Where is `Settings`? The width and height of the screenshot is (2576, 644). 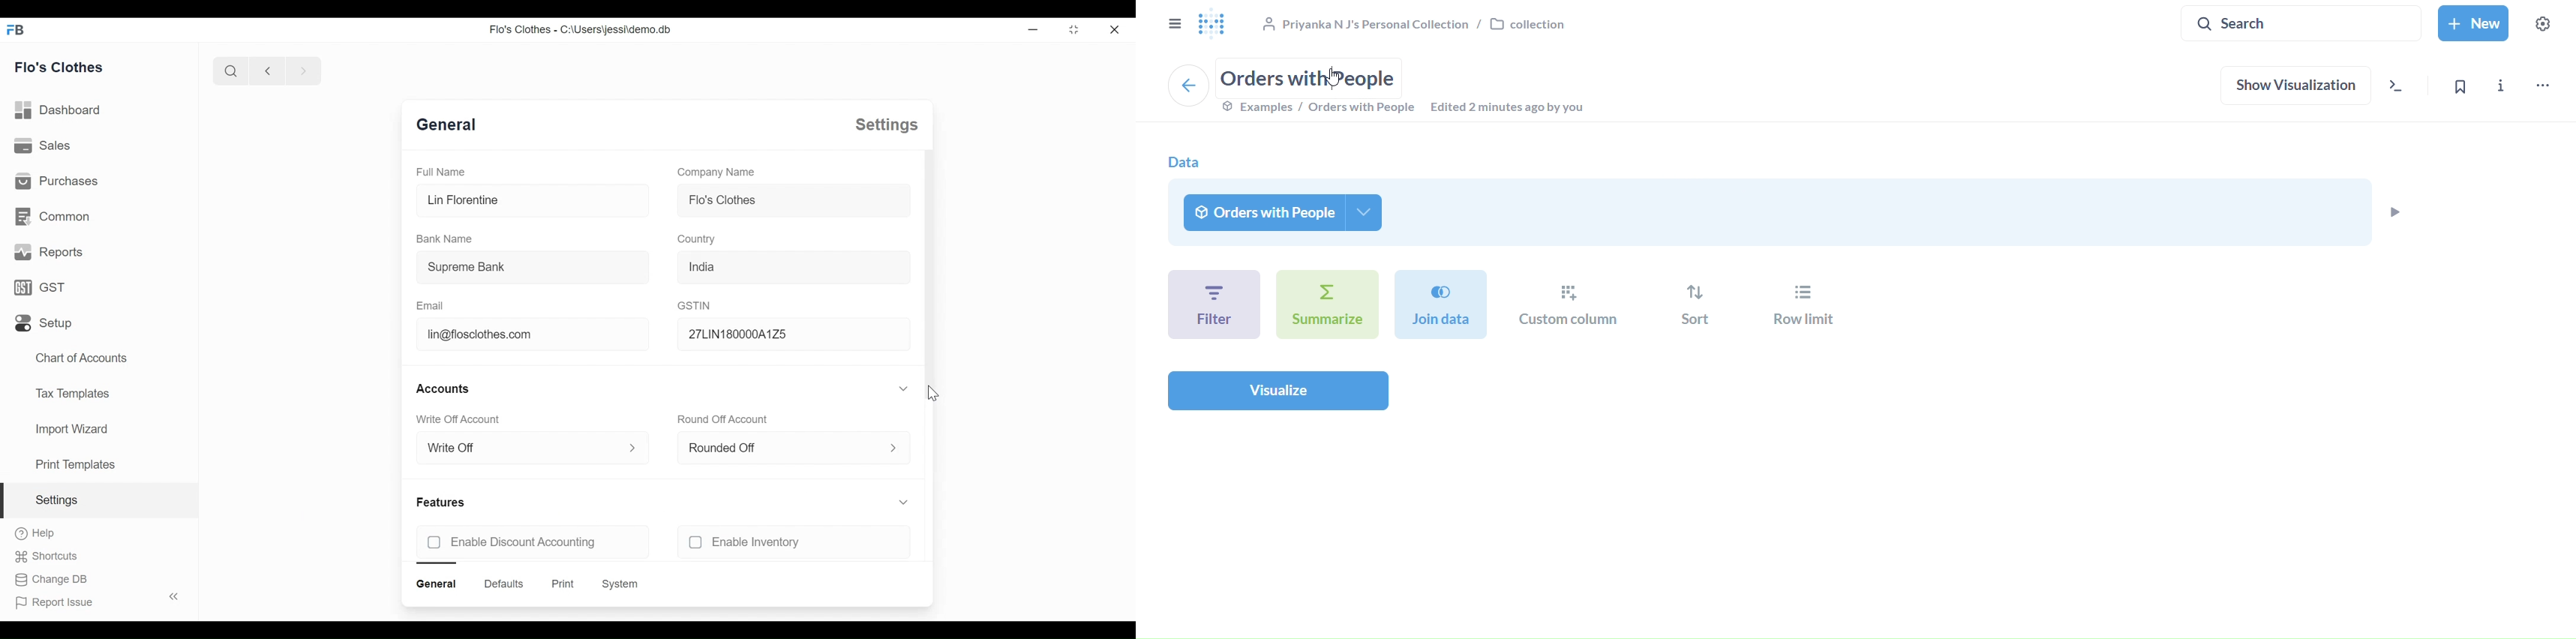 Settings is located at coordinates (94, 501).